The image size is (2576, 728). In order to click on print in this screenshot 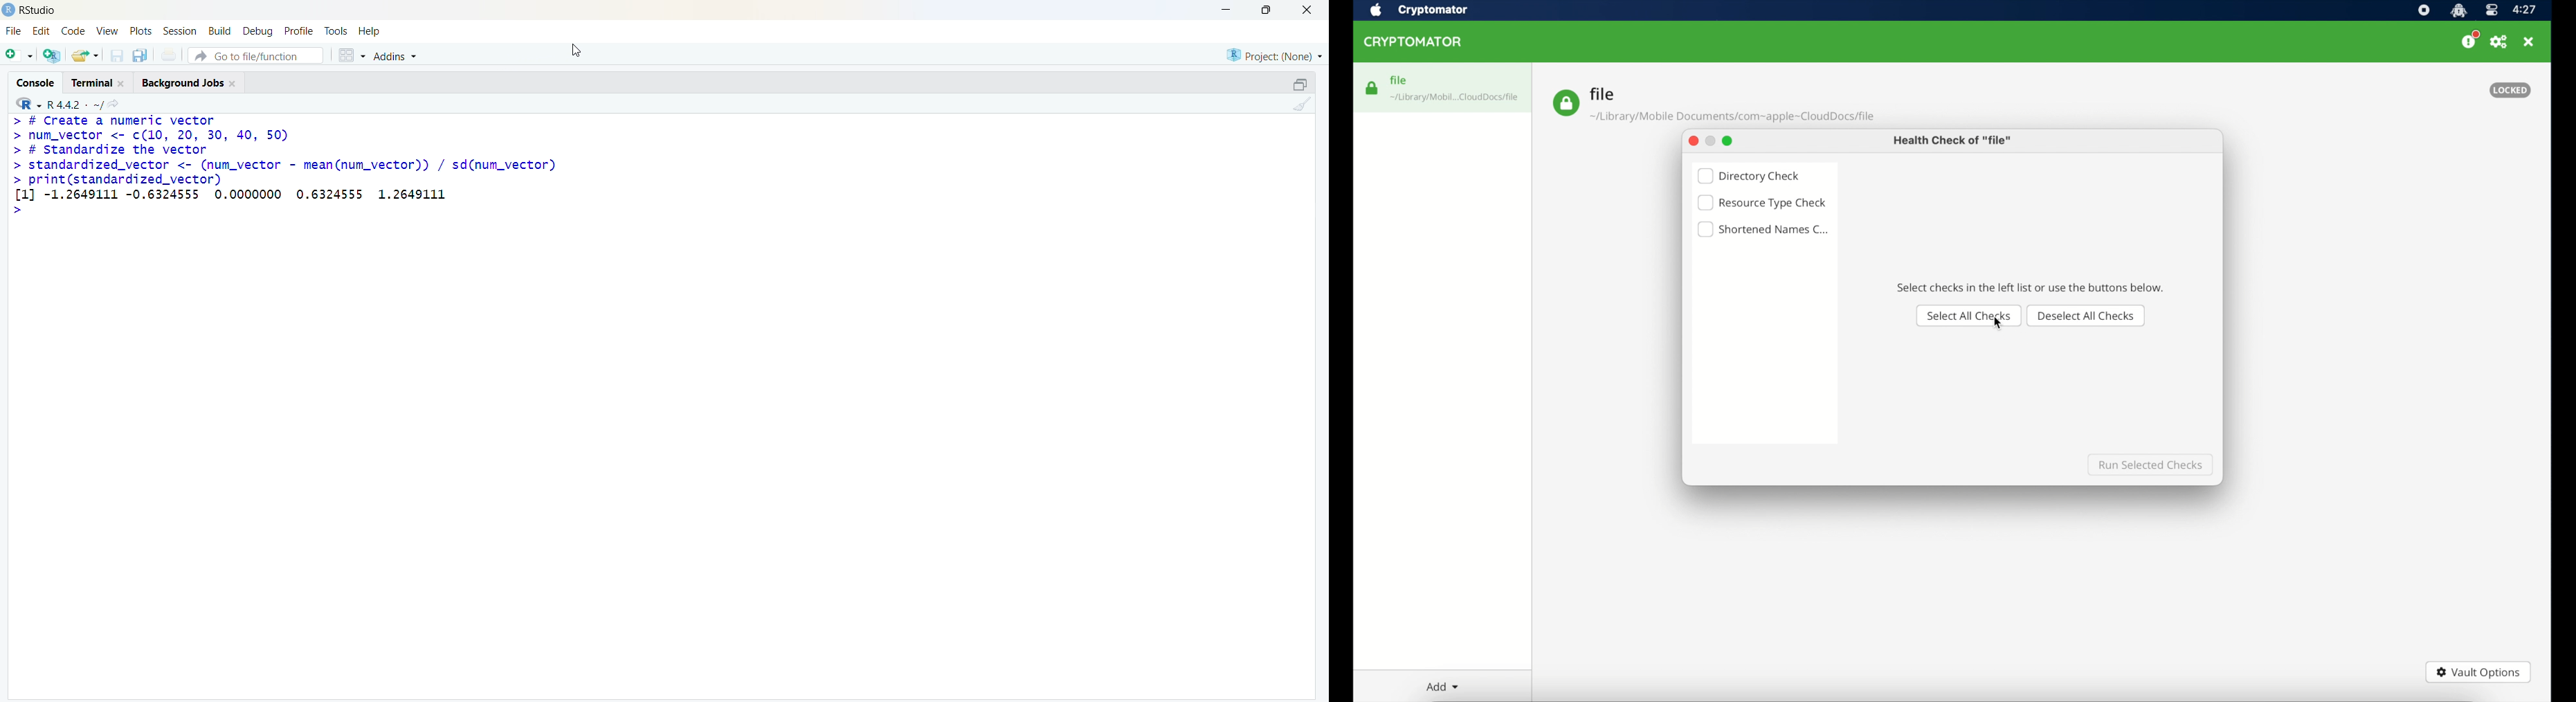, I will do `click(169, 54)`.